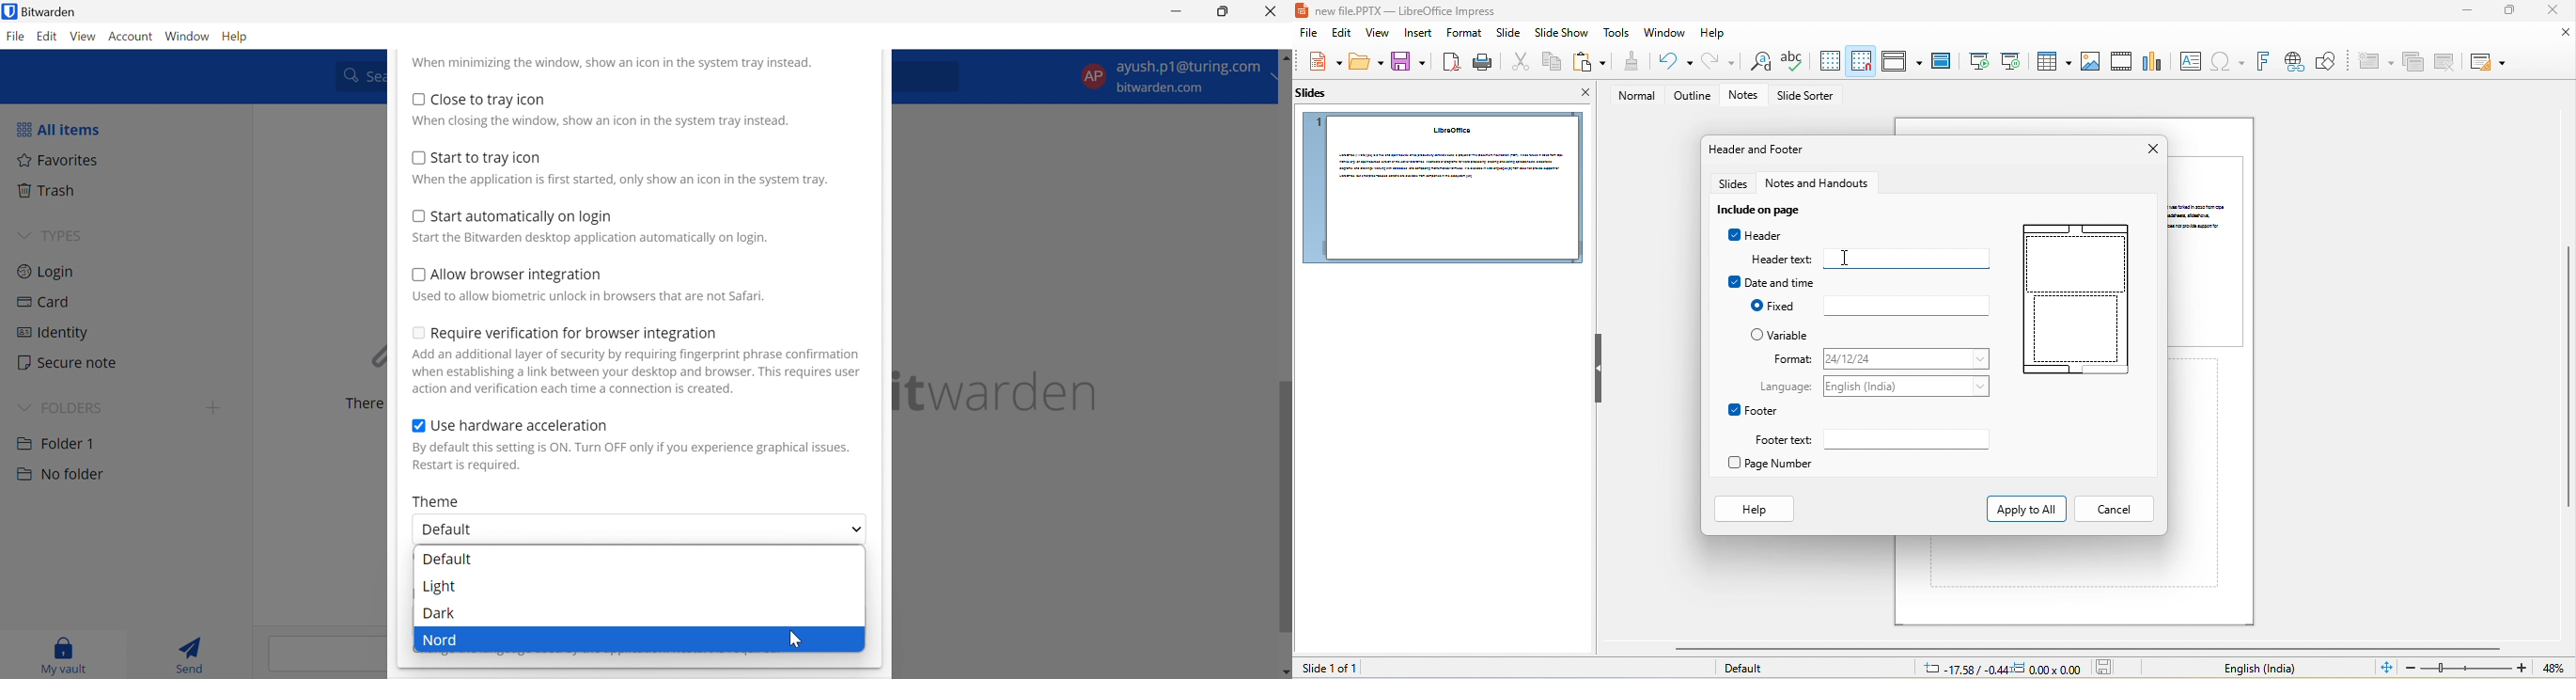 The width and height of the screenshot is (2576, 700). Describe the element at coordinates (2090, 62) in the screenshot. I see `image` at that location.